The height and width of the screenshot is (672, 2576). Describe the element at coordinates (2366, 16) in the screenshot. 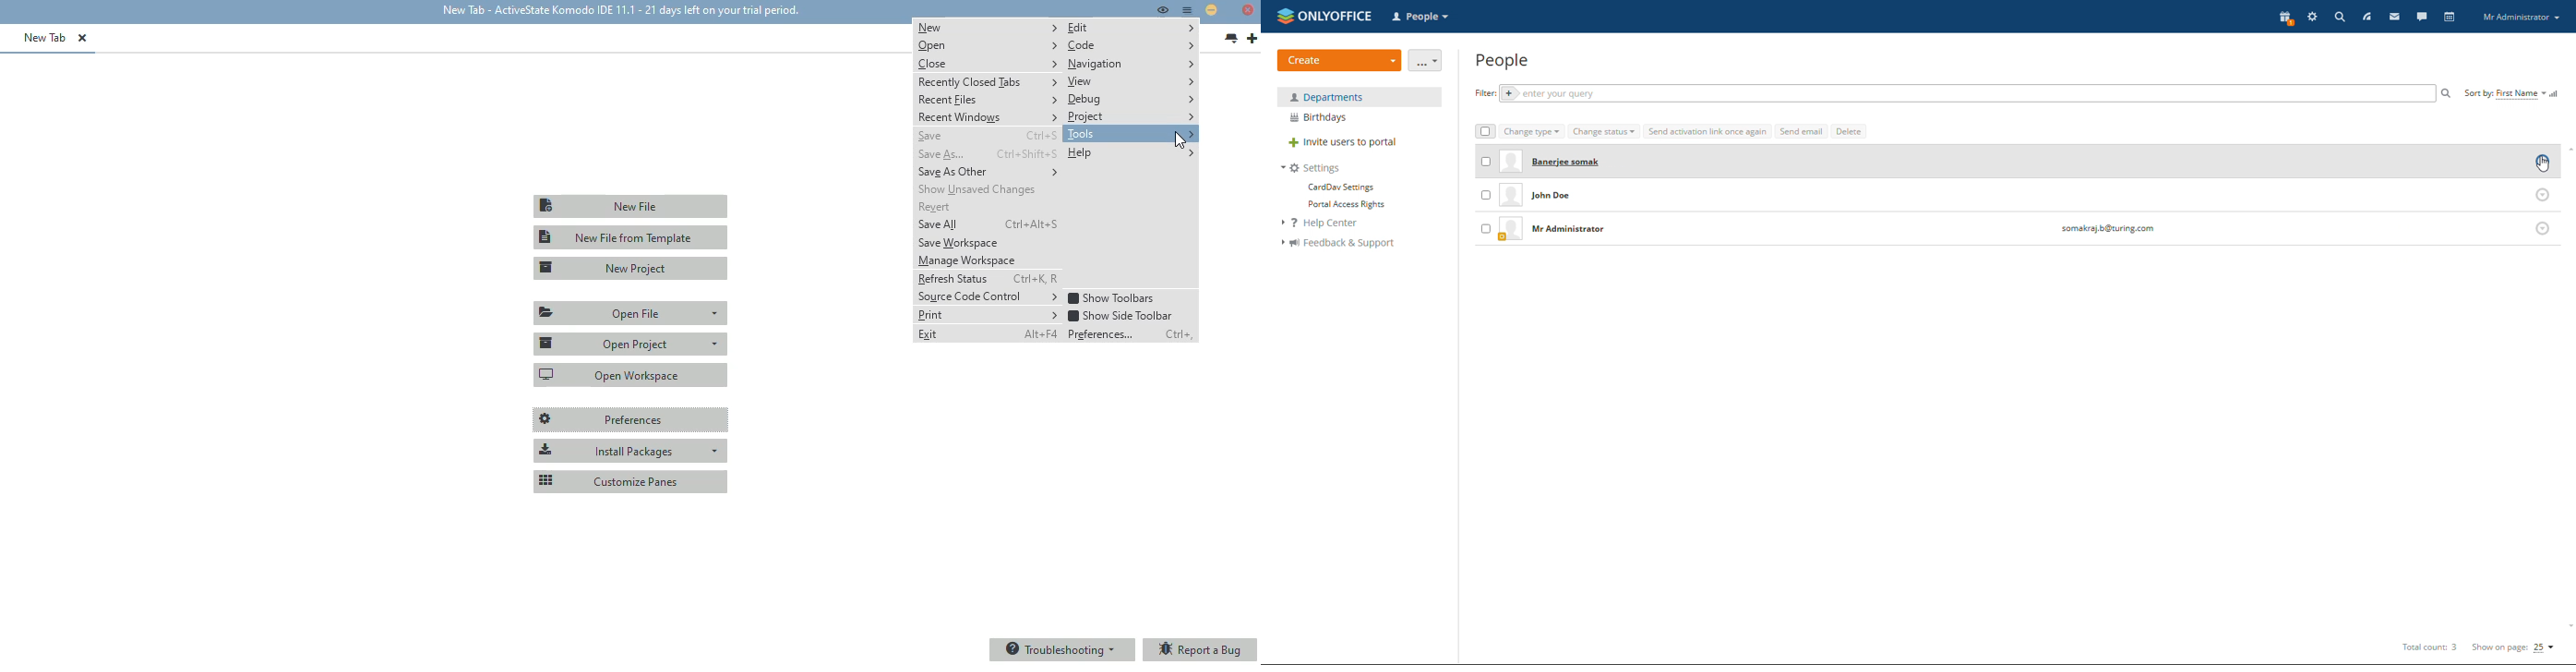

I see `feed` at that location.